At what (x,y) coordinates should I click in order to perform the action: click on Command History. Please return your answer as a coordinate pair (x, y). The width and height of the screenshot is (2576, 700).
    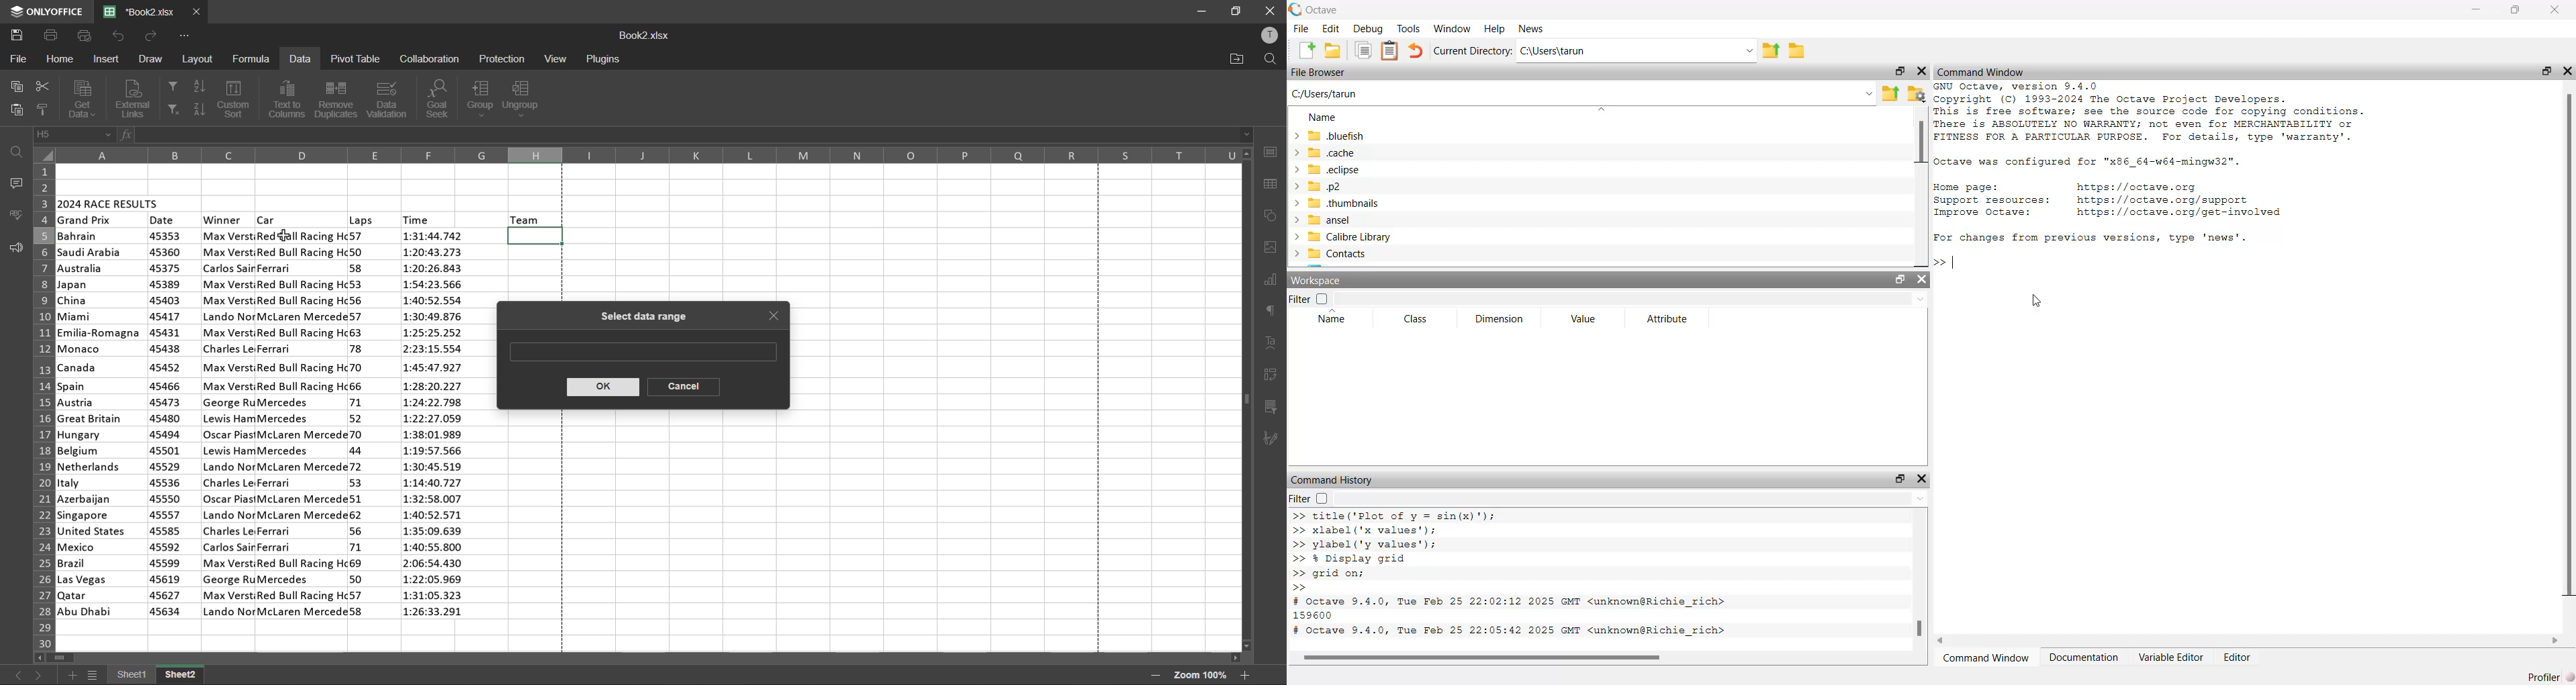
    Looking at the image, I should click on (1336, 479).